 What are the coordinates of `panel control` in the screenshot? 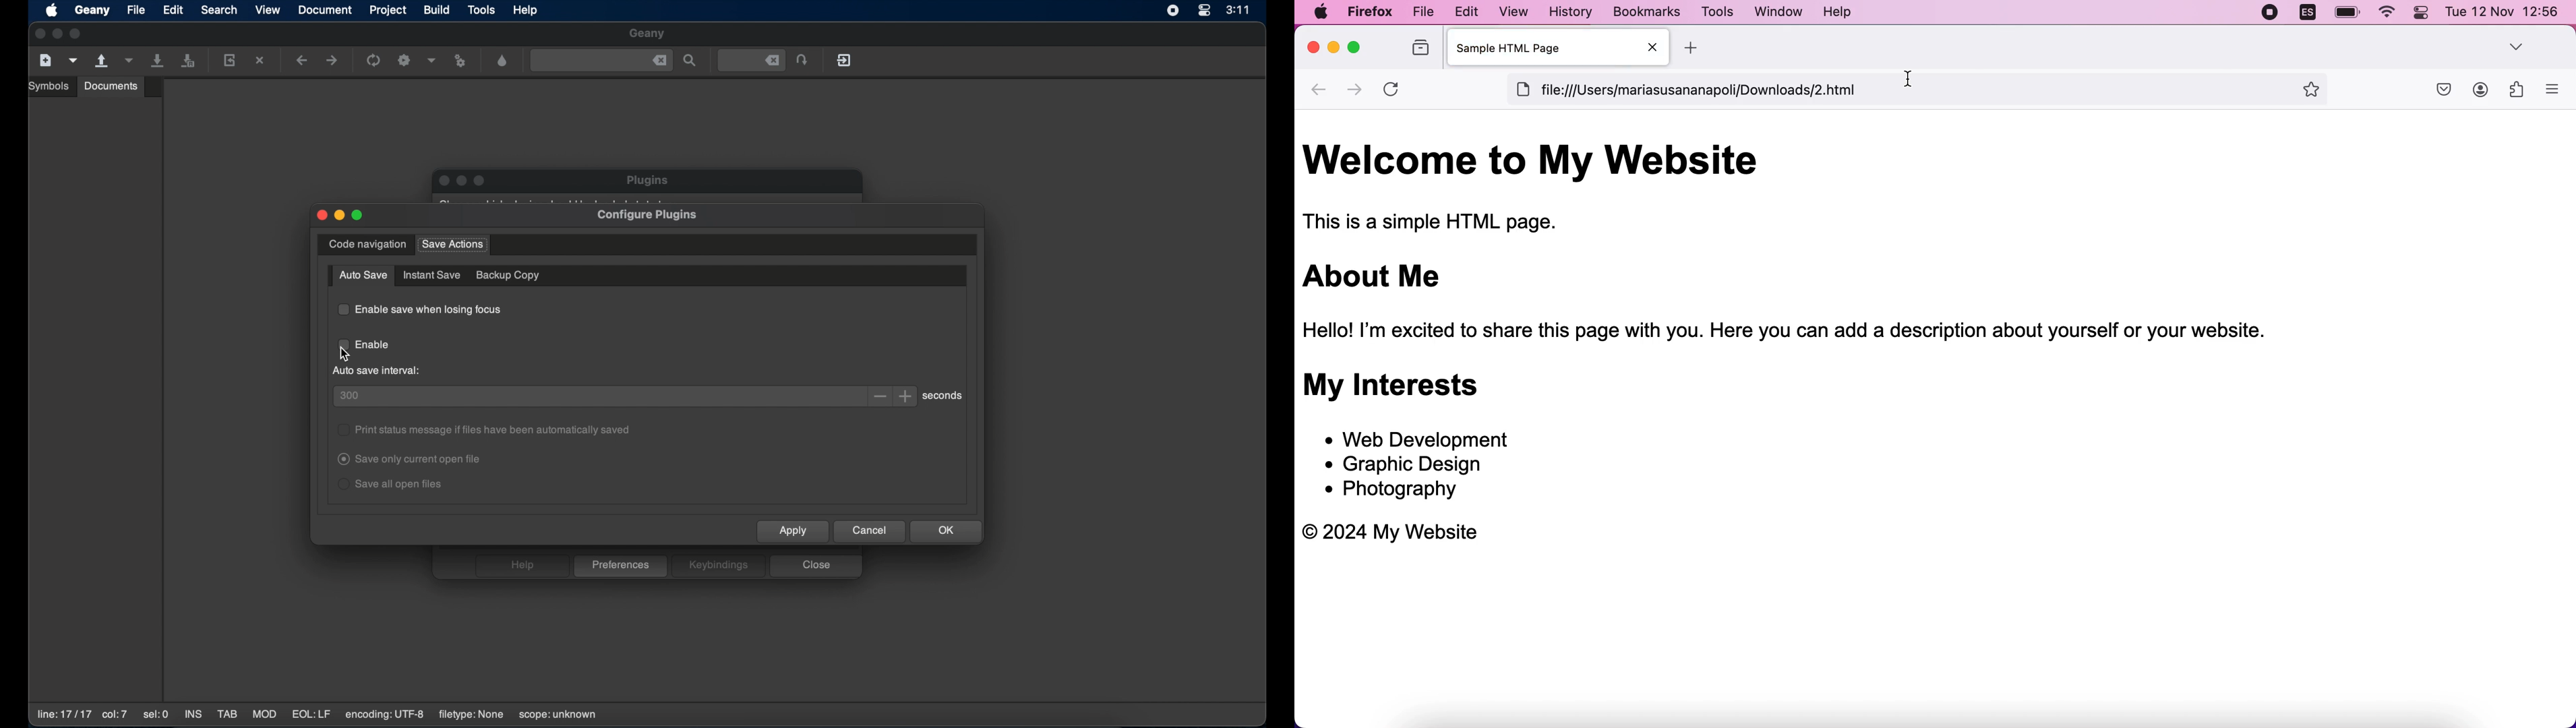 It's located at (2419, 16).